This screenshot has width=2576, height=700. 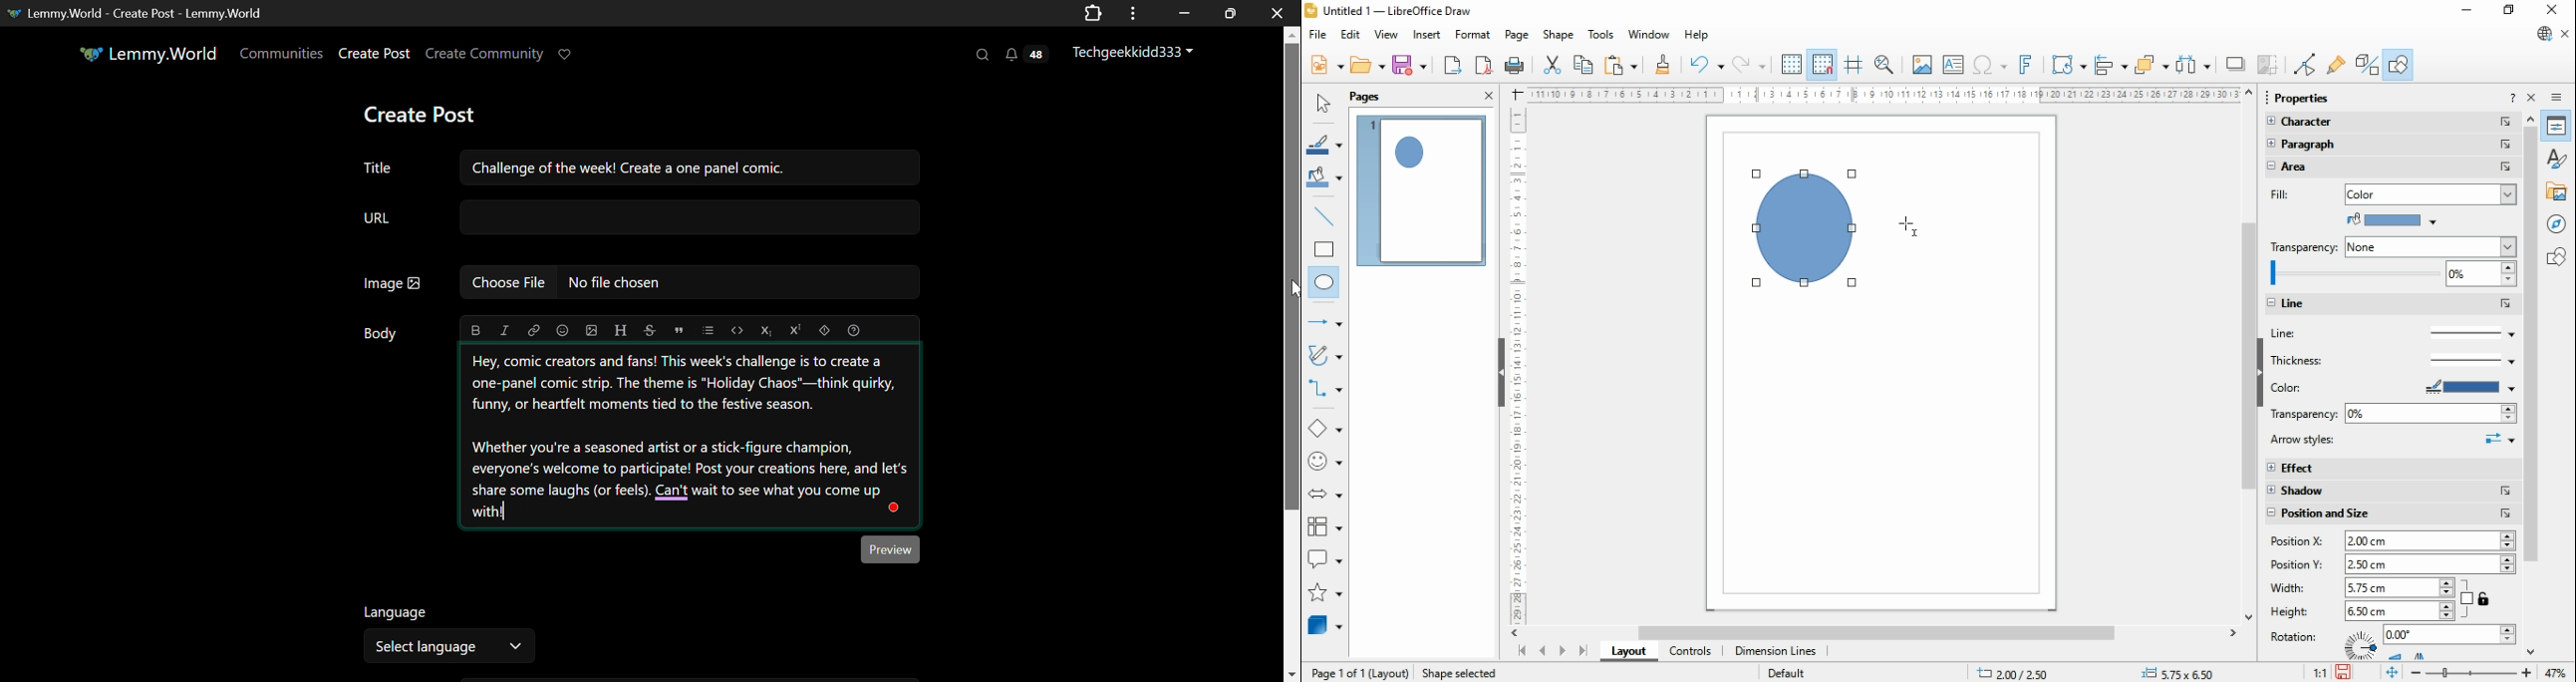 I want to click on Scale, so click(x=1517, y=362).